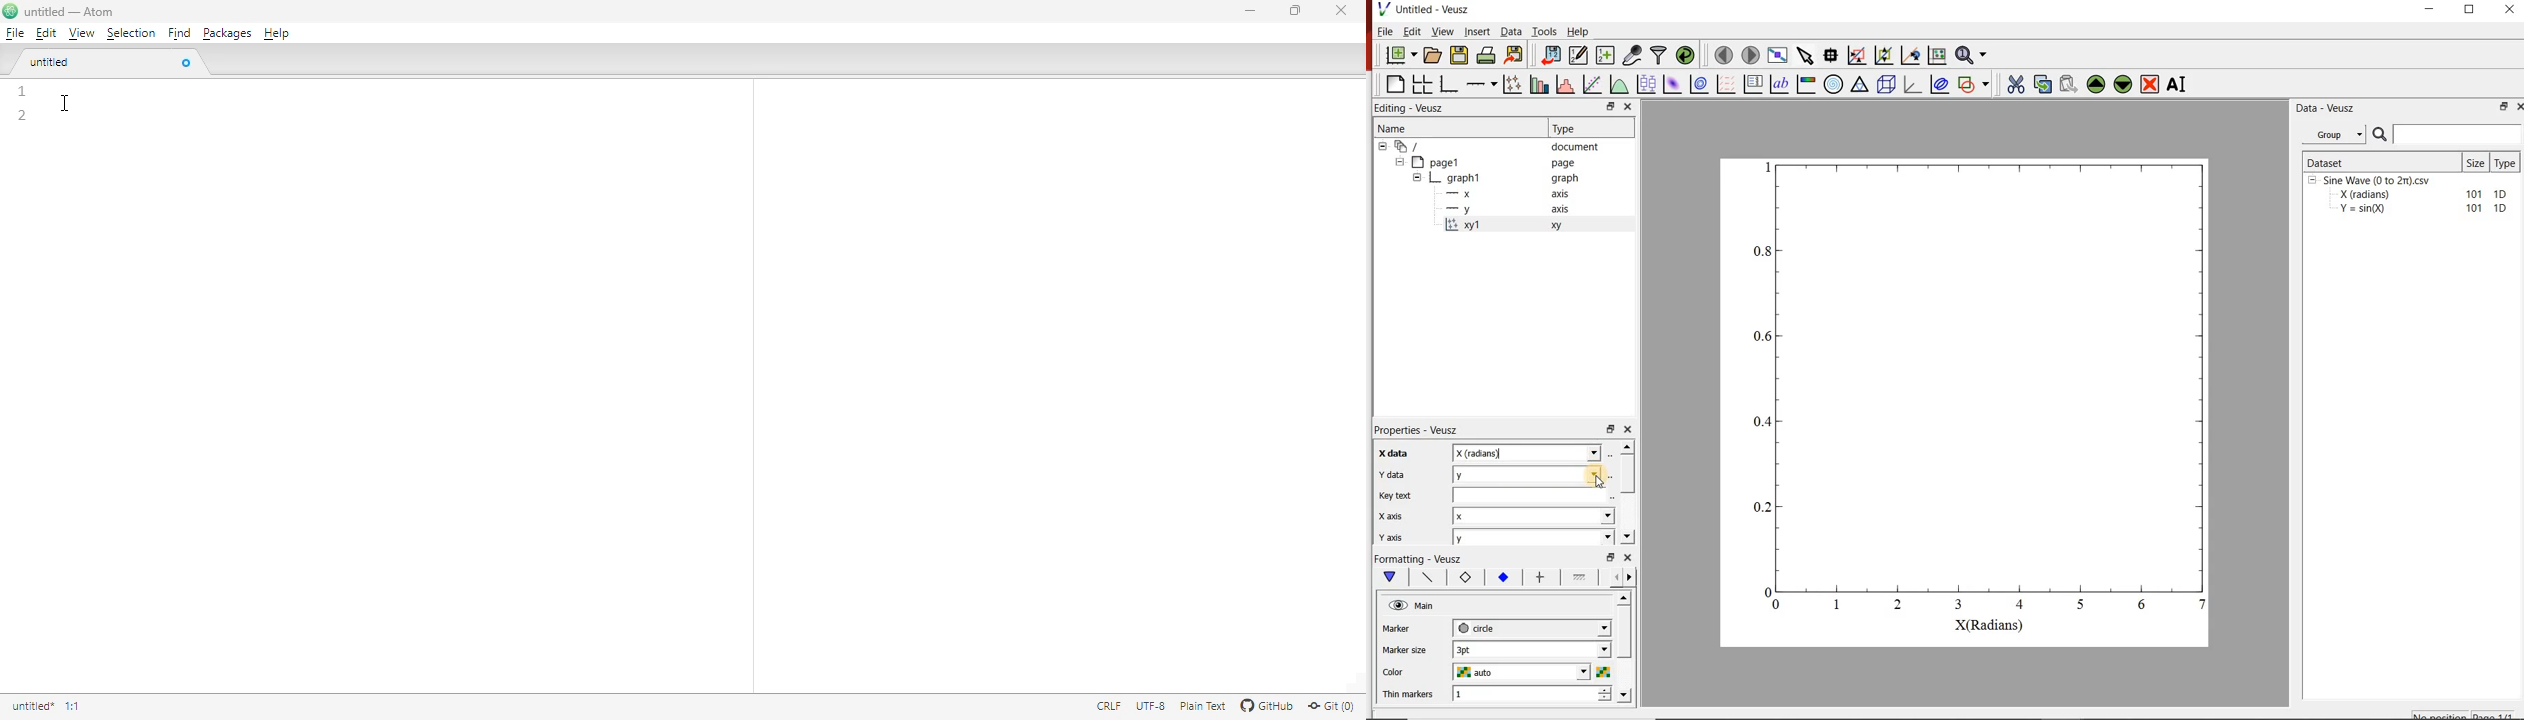  Describe the element at coordinates (84, 707) in the screenshot. I see `line 1, column 1` at that location.